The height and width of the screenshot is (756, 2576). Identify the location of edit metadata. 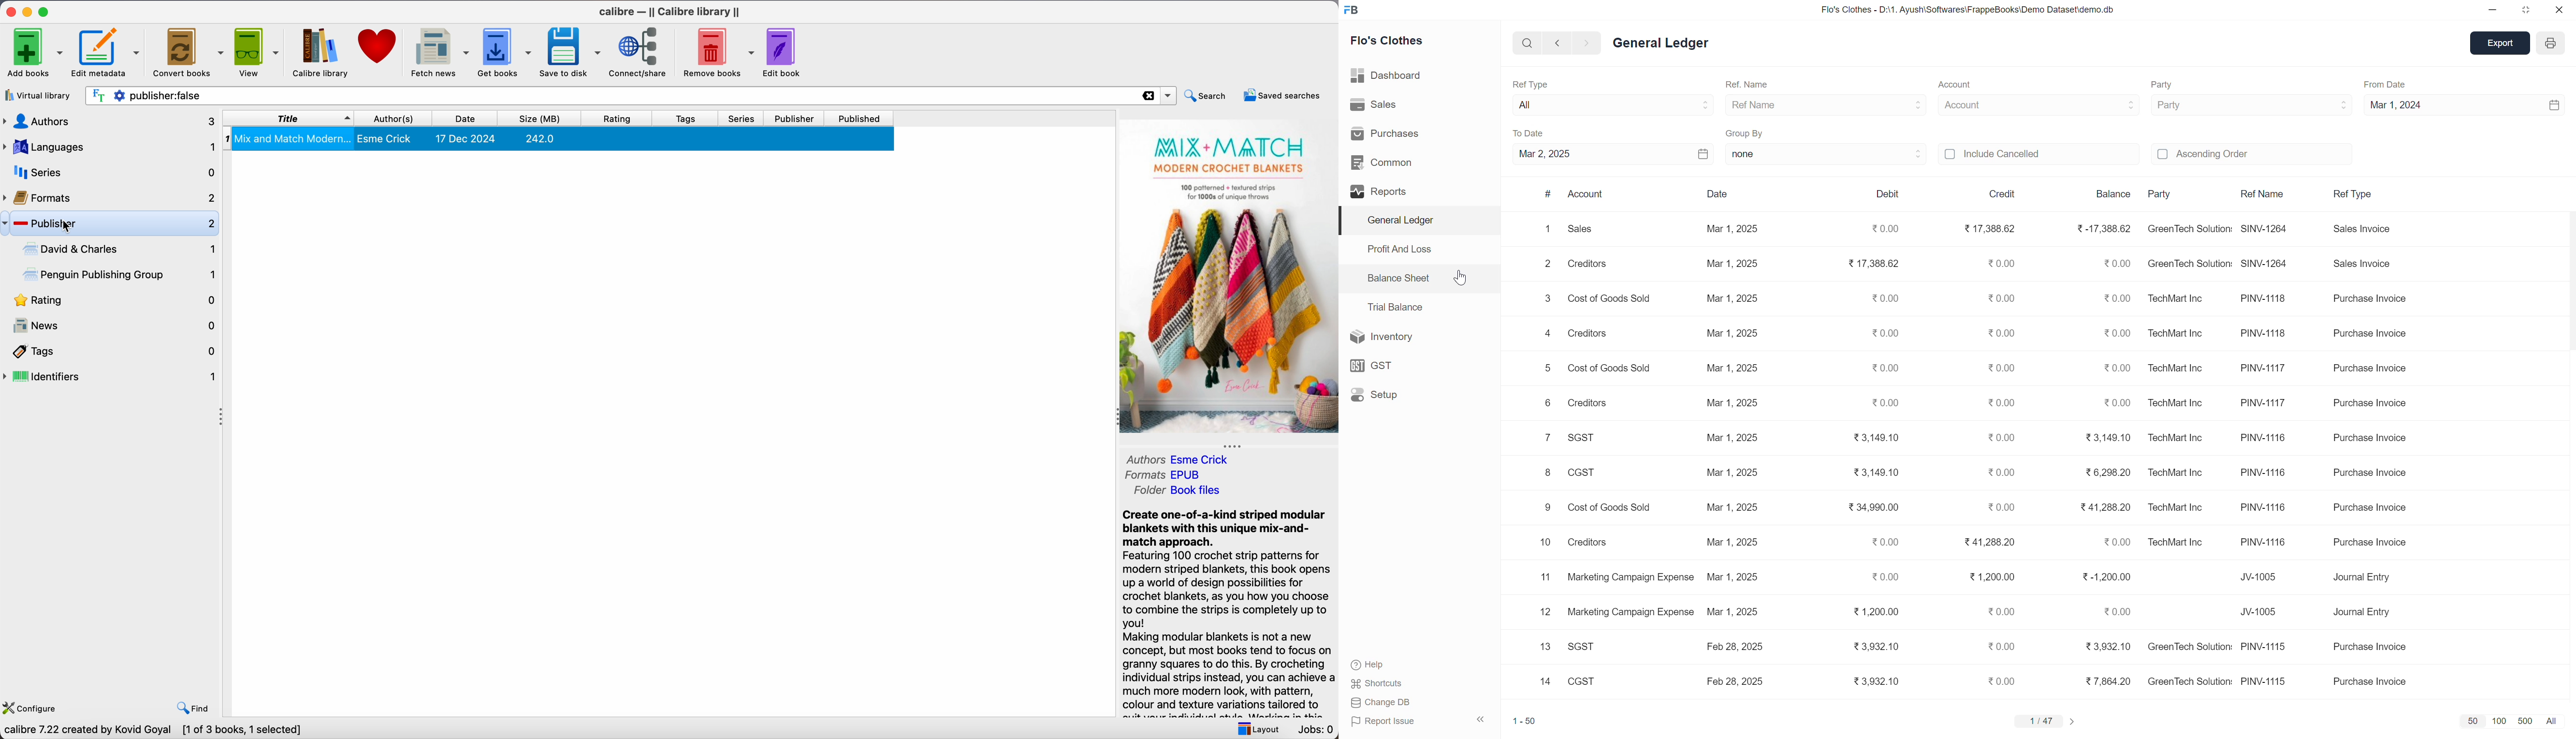
(108, 52).